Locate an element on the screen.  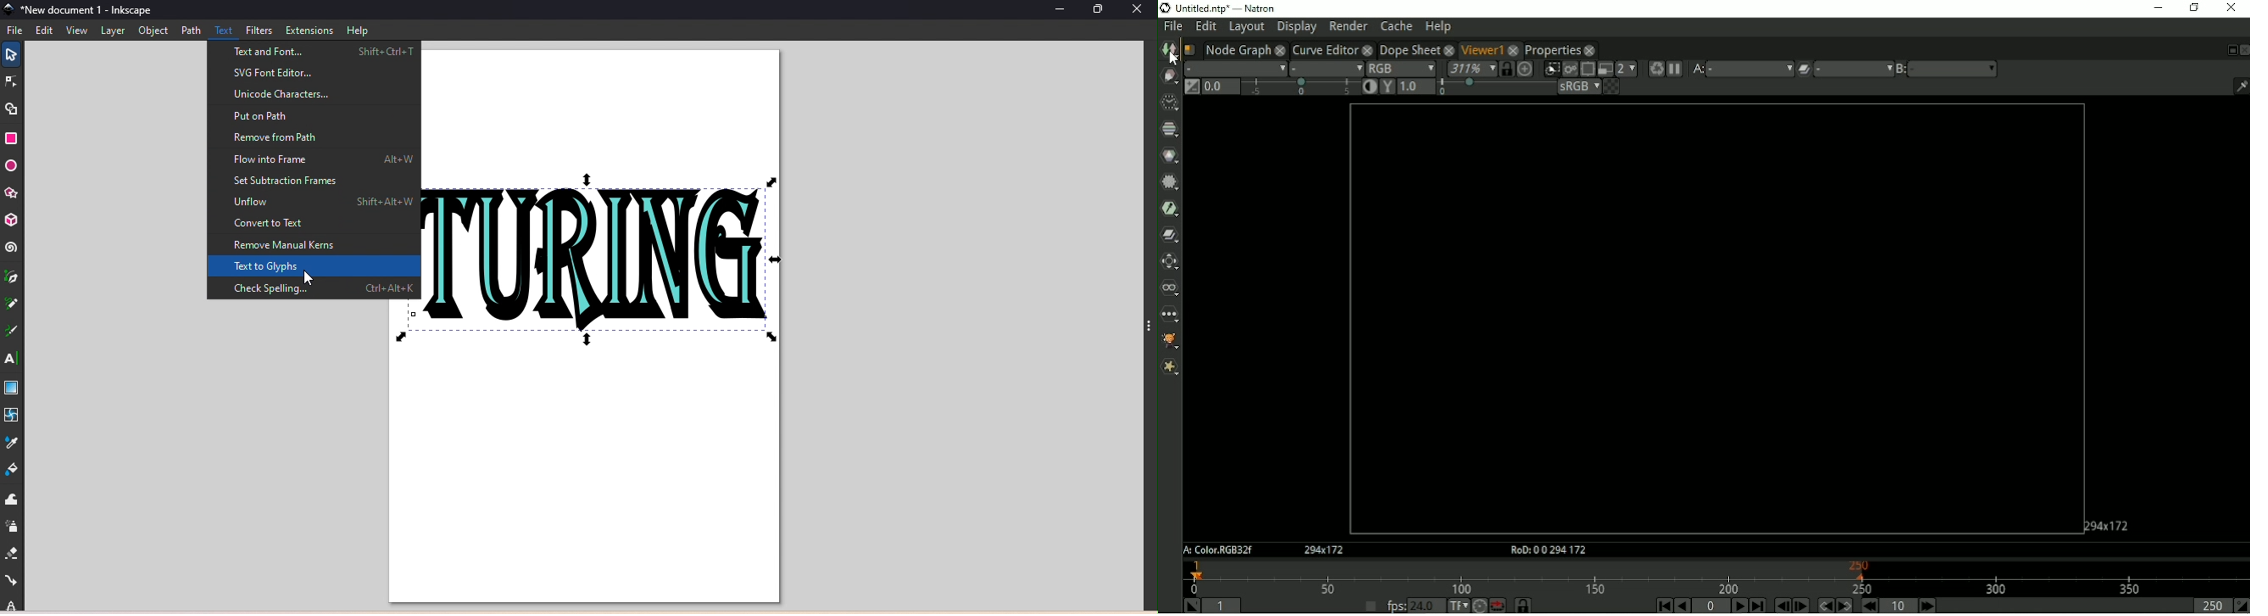
Convert to text is located at coordinates (315, 223).